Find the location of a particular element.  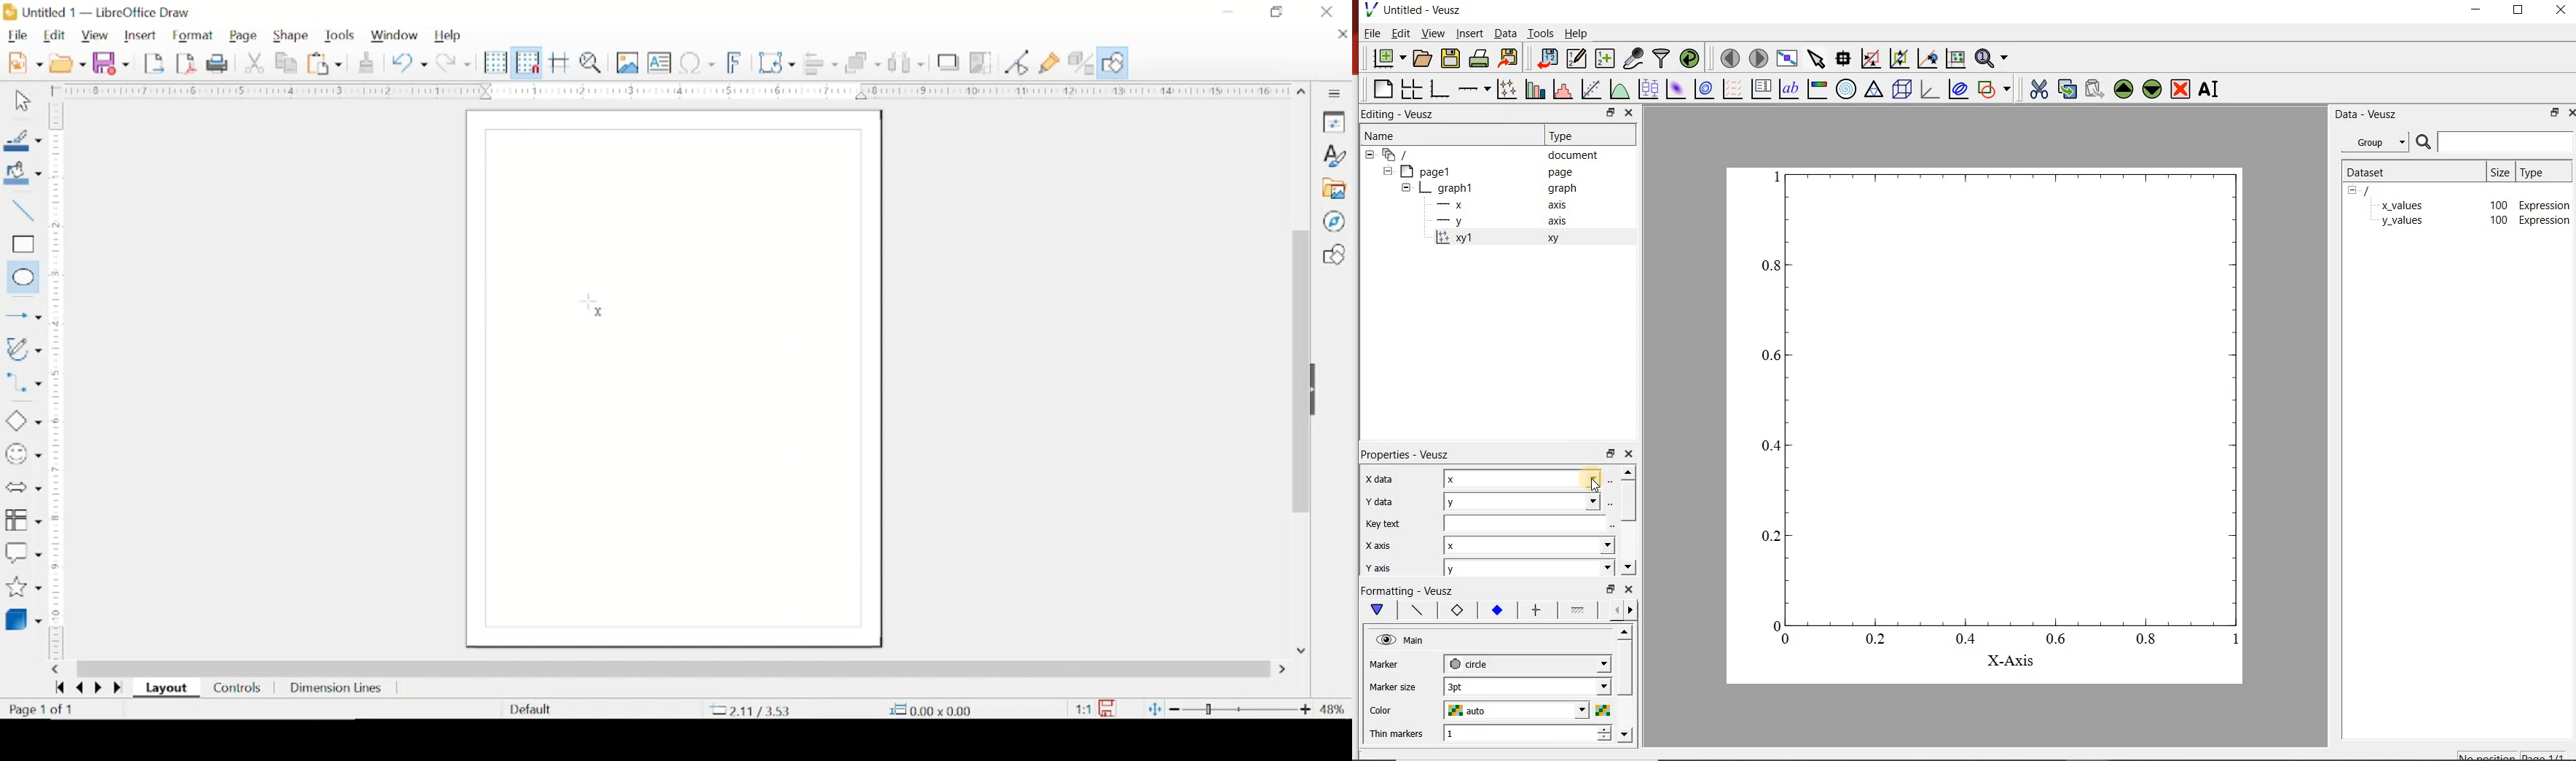

Y data is located at coordinates (1385, 502).